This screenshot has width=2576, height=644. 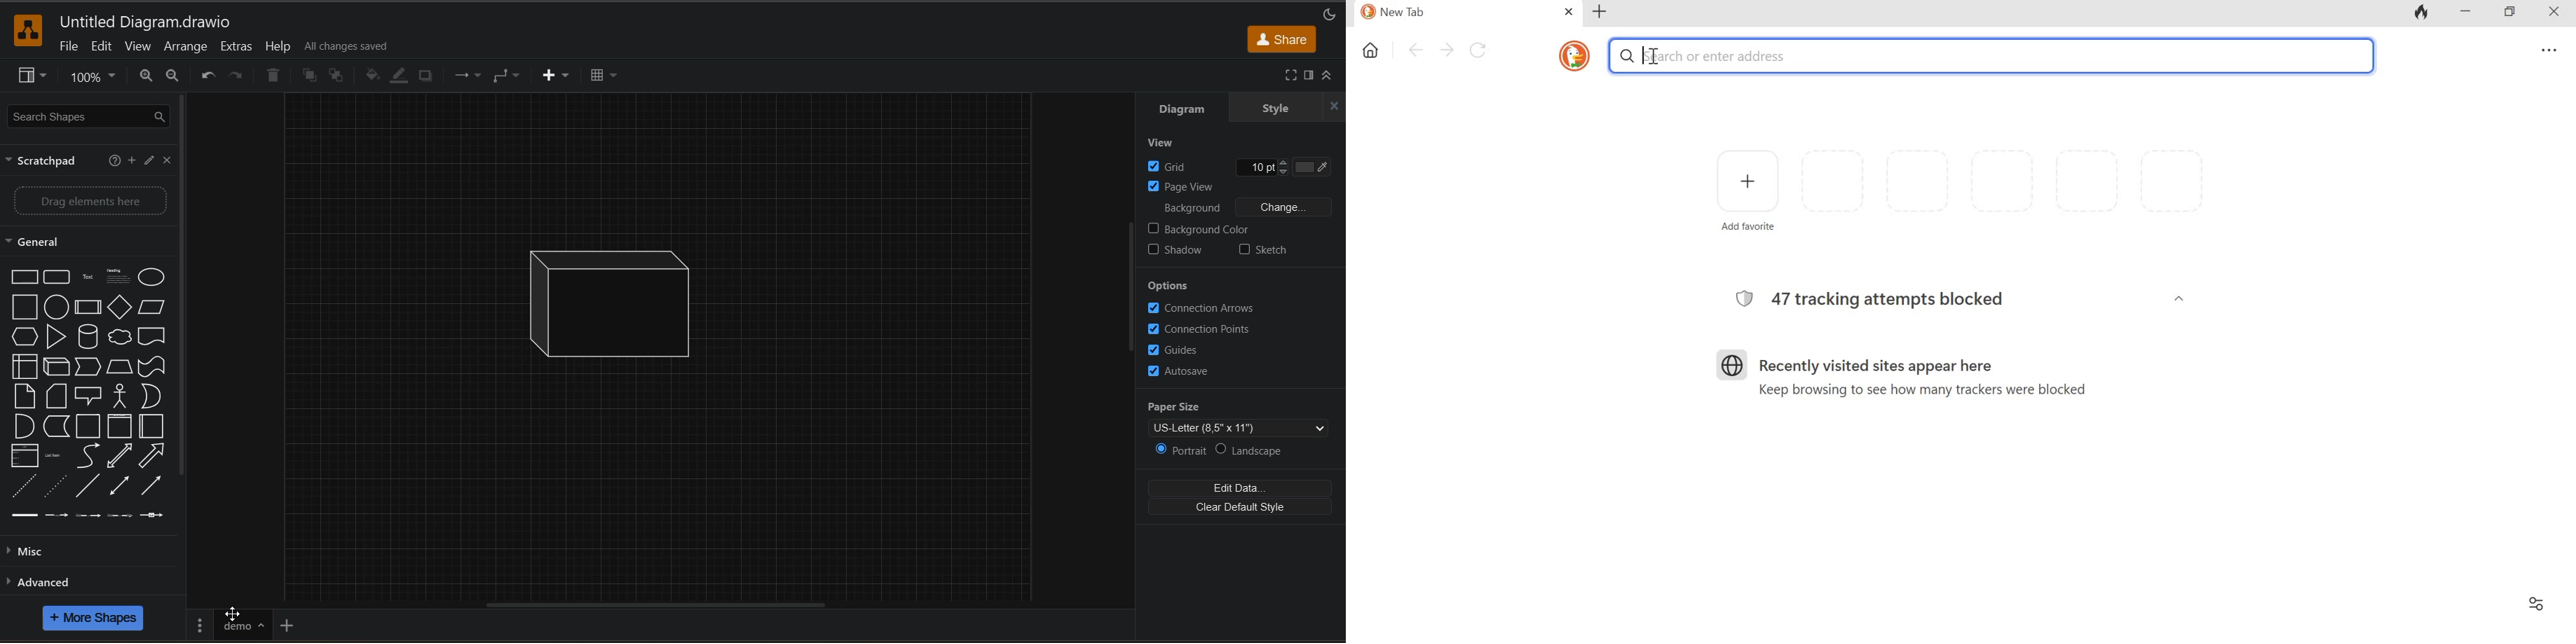 I want to click on connection points, so click(x=1203, y=329).